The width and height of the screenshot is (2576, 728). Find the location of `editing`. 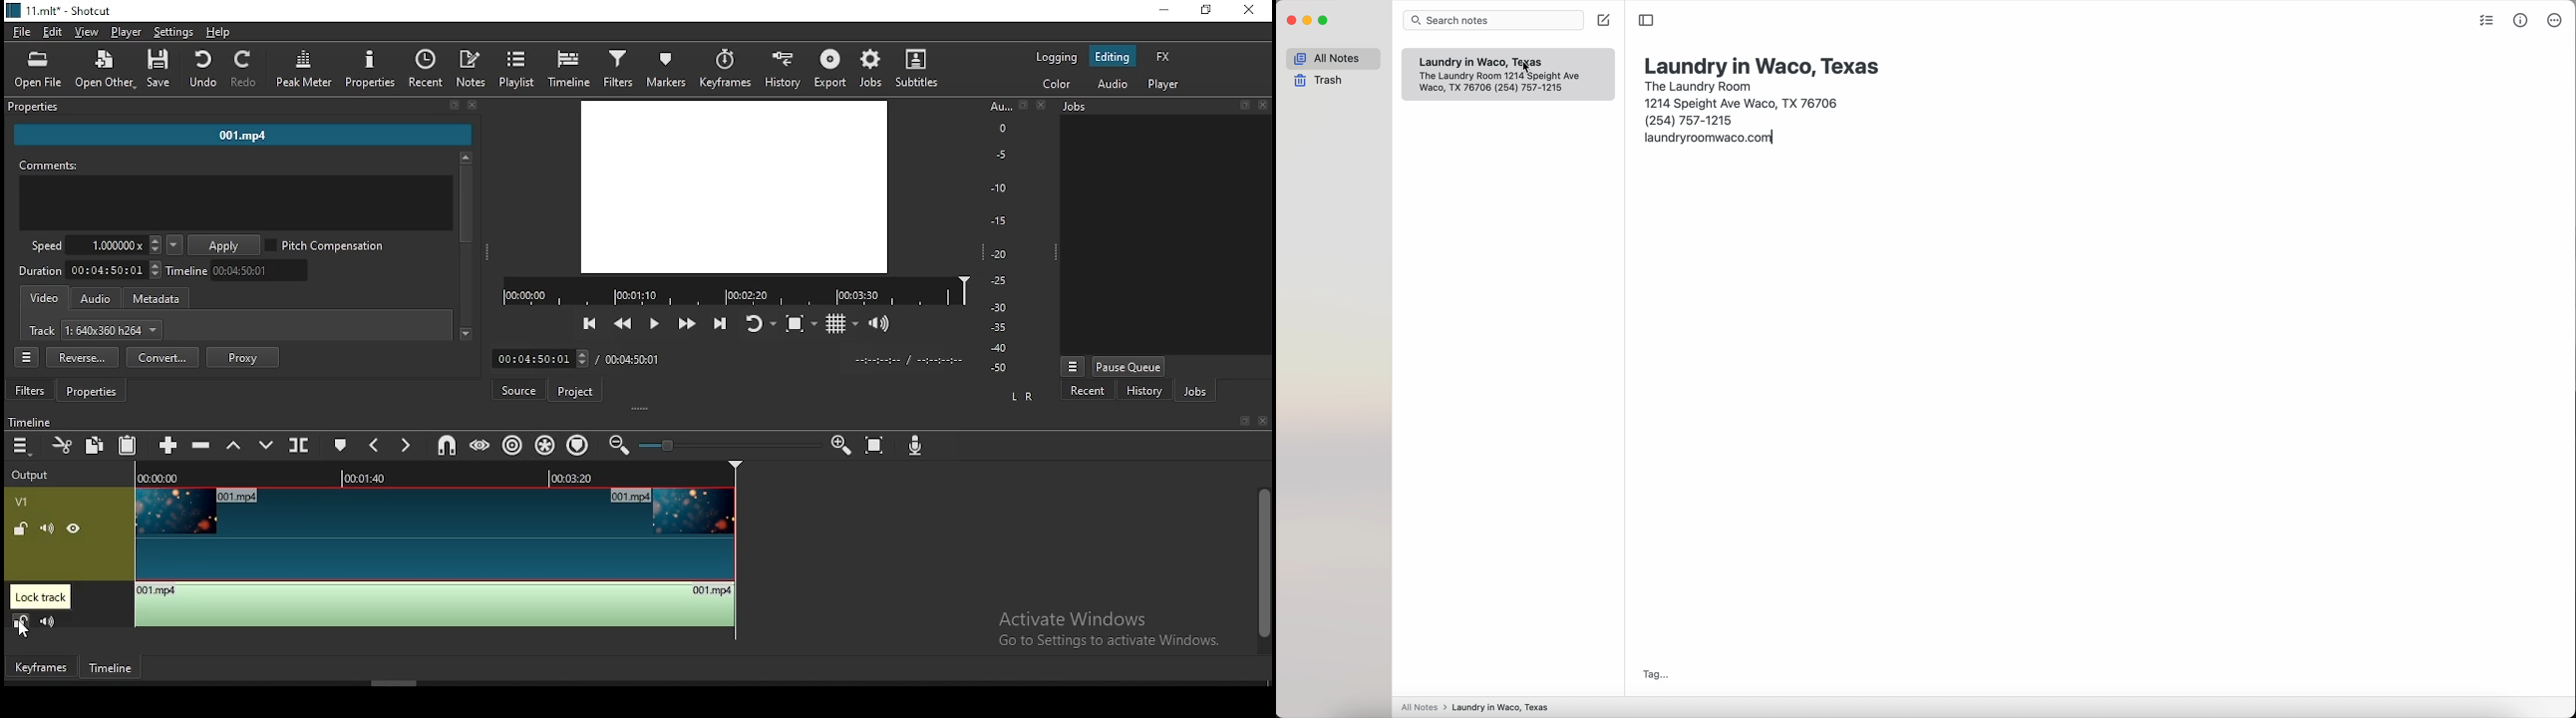

editing is located at coordinates (1112, 56).